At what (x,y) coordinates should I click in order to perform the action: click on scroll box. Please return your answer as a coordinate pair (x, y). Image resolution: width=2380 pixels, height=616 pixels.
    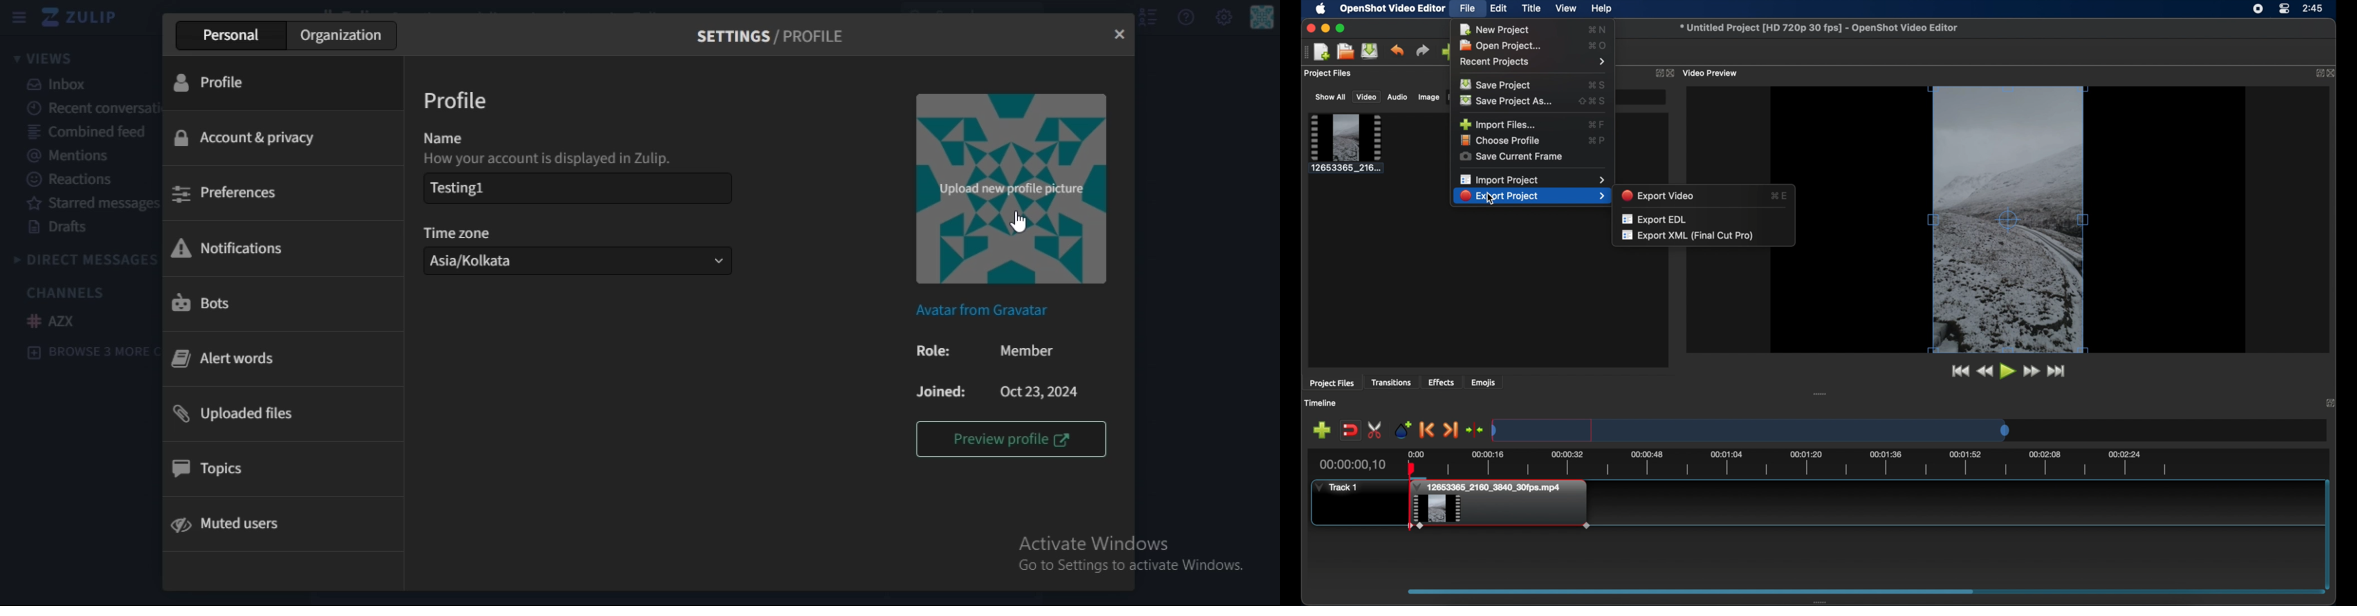
    Looking at the image, I should click on (1855, 594).